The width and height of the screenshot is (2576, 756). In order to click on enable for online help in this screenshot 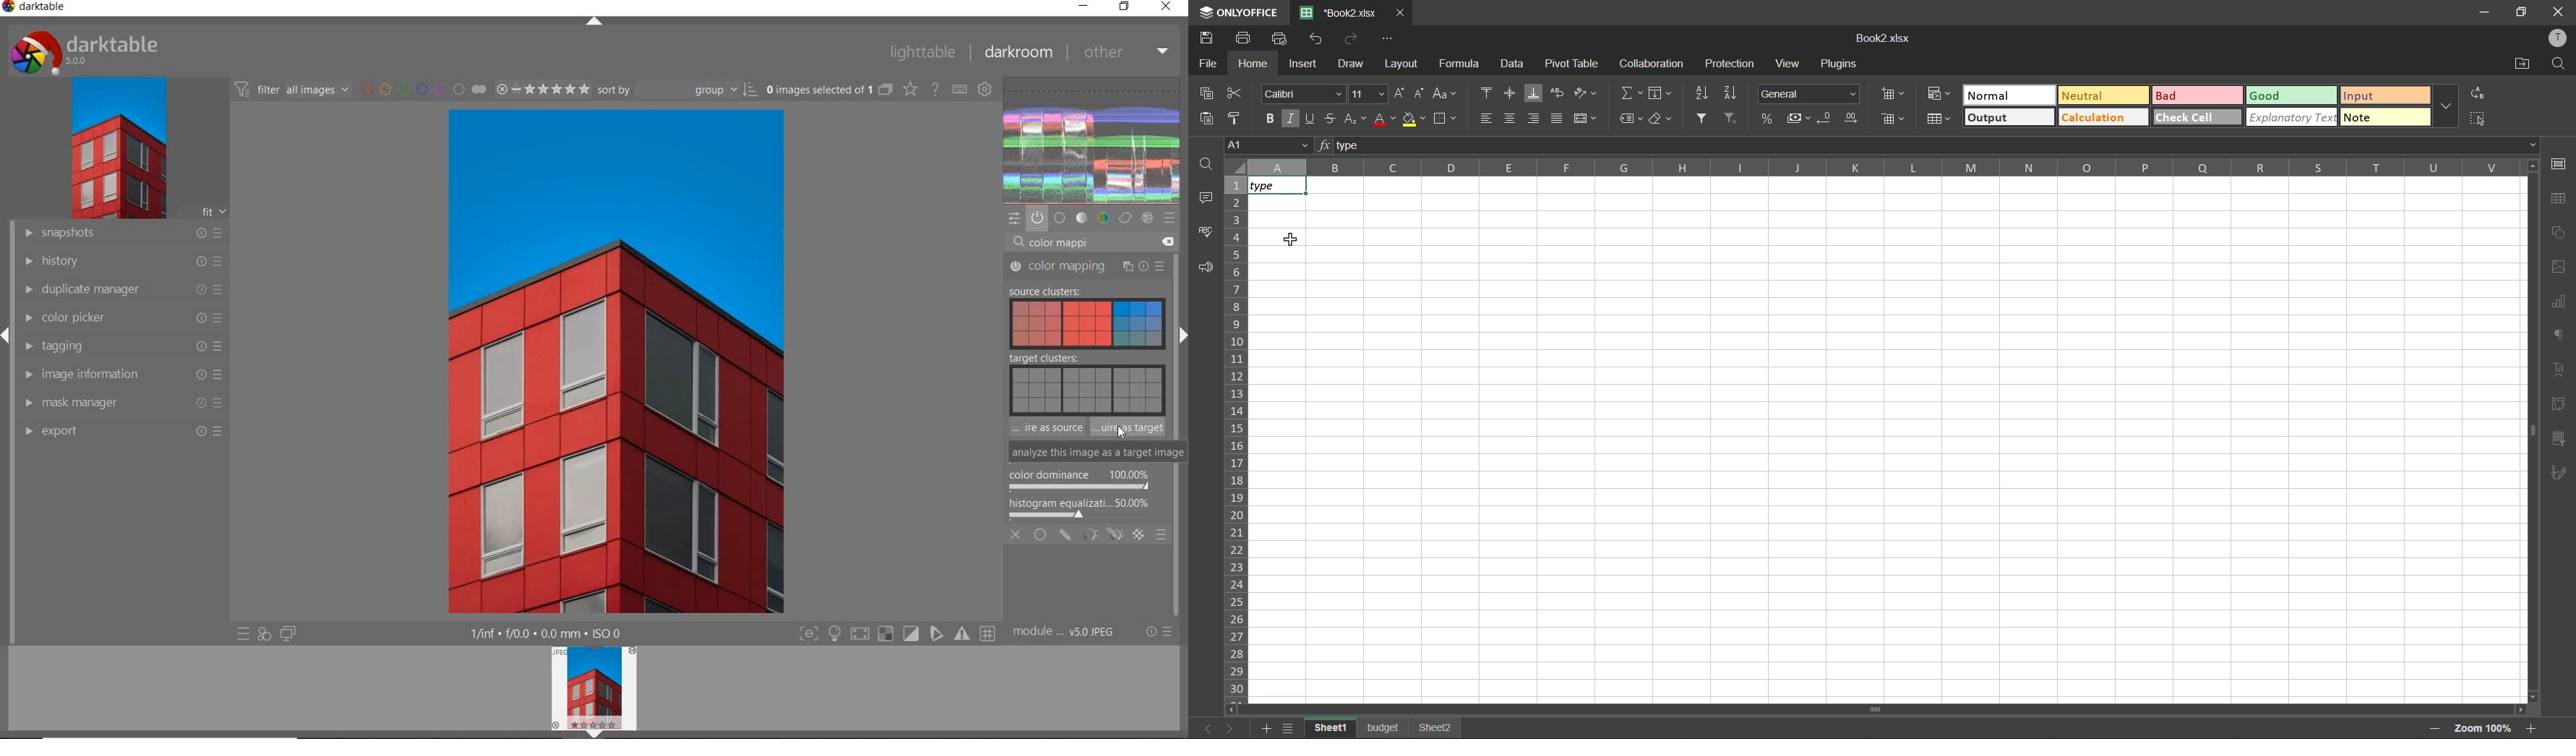, I will do `click(935, 88)`.